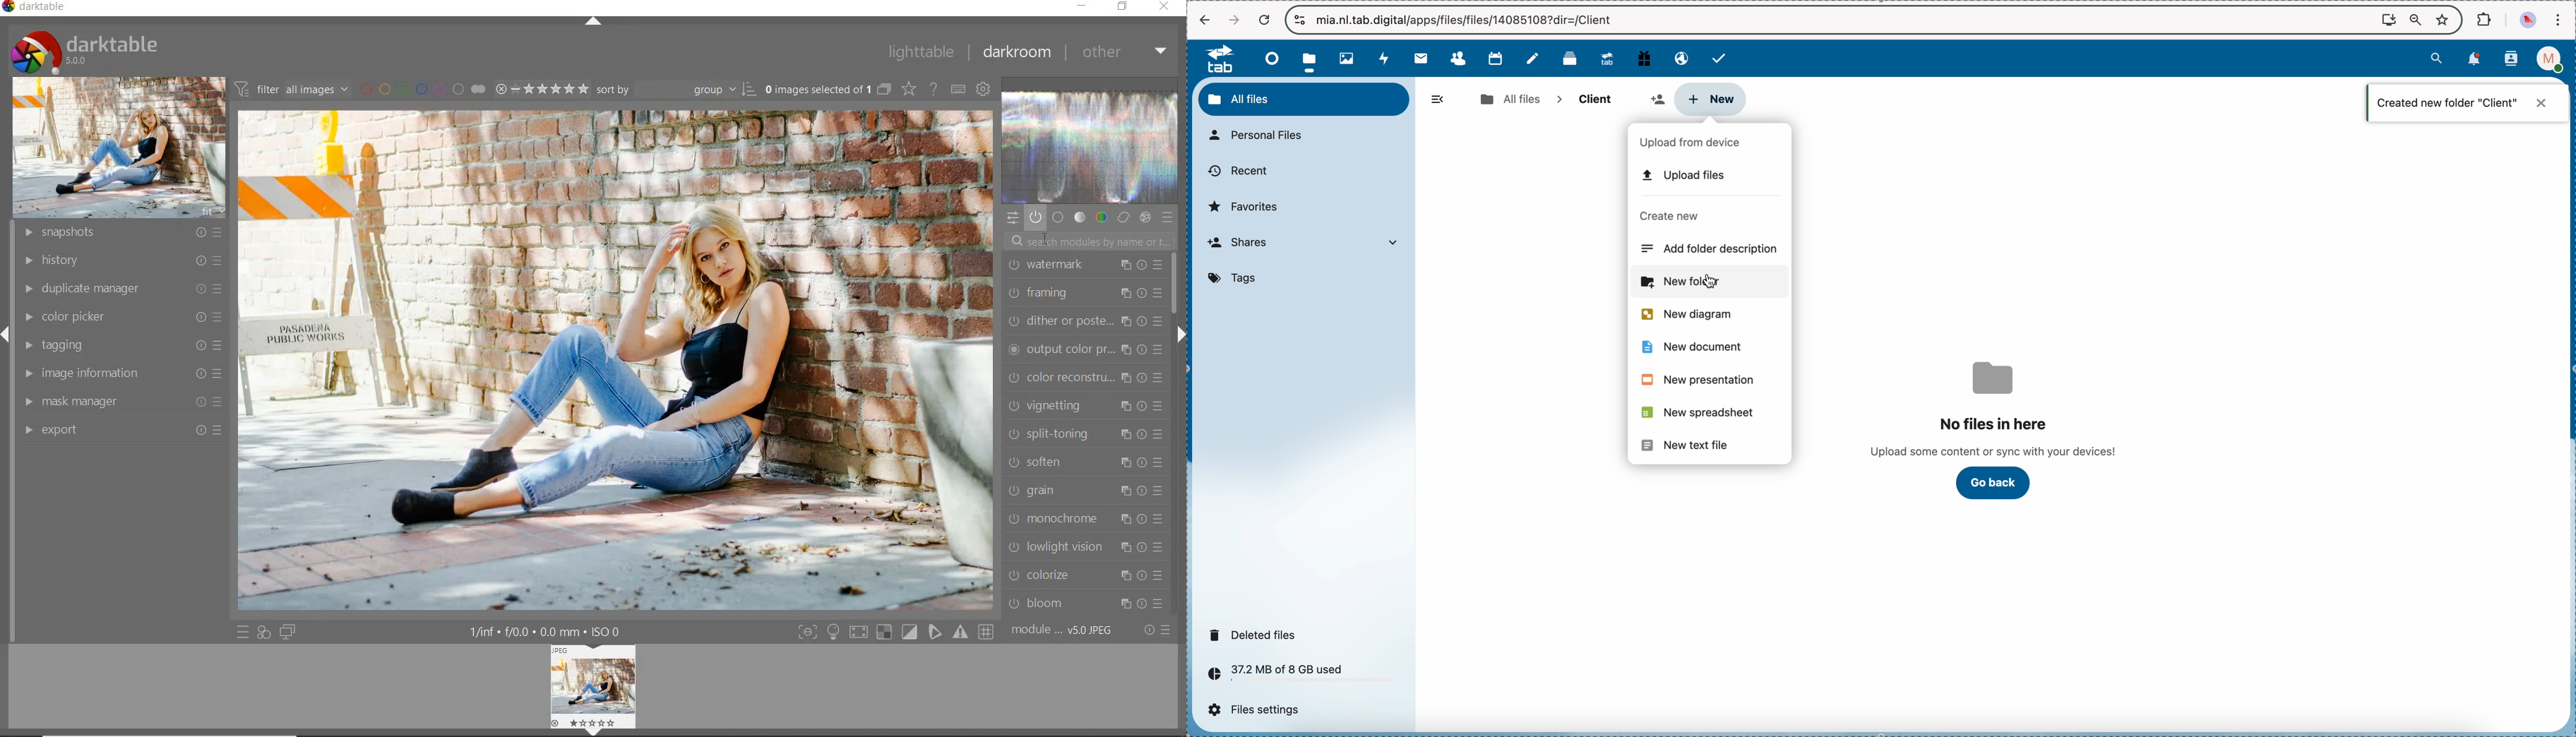 This screenshot has width=2576, height=756. Describe the element at coordinates (1234, 20) in the screenshot. I see `navigate foward` at that location.